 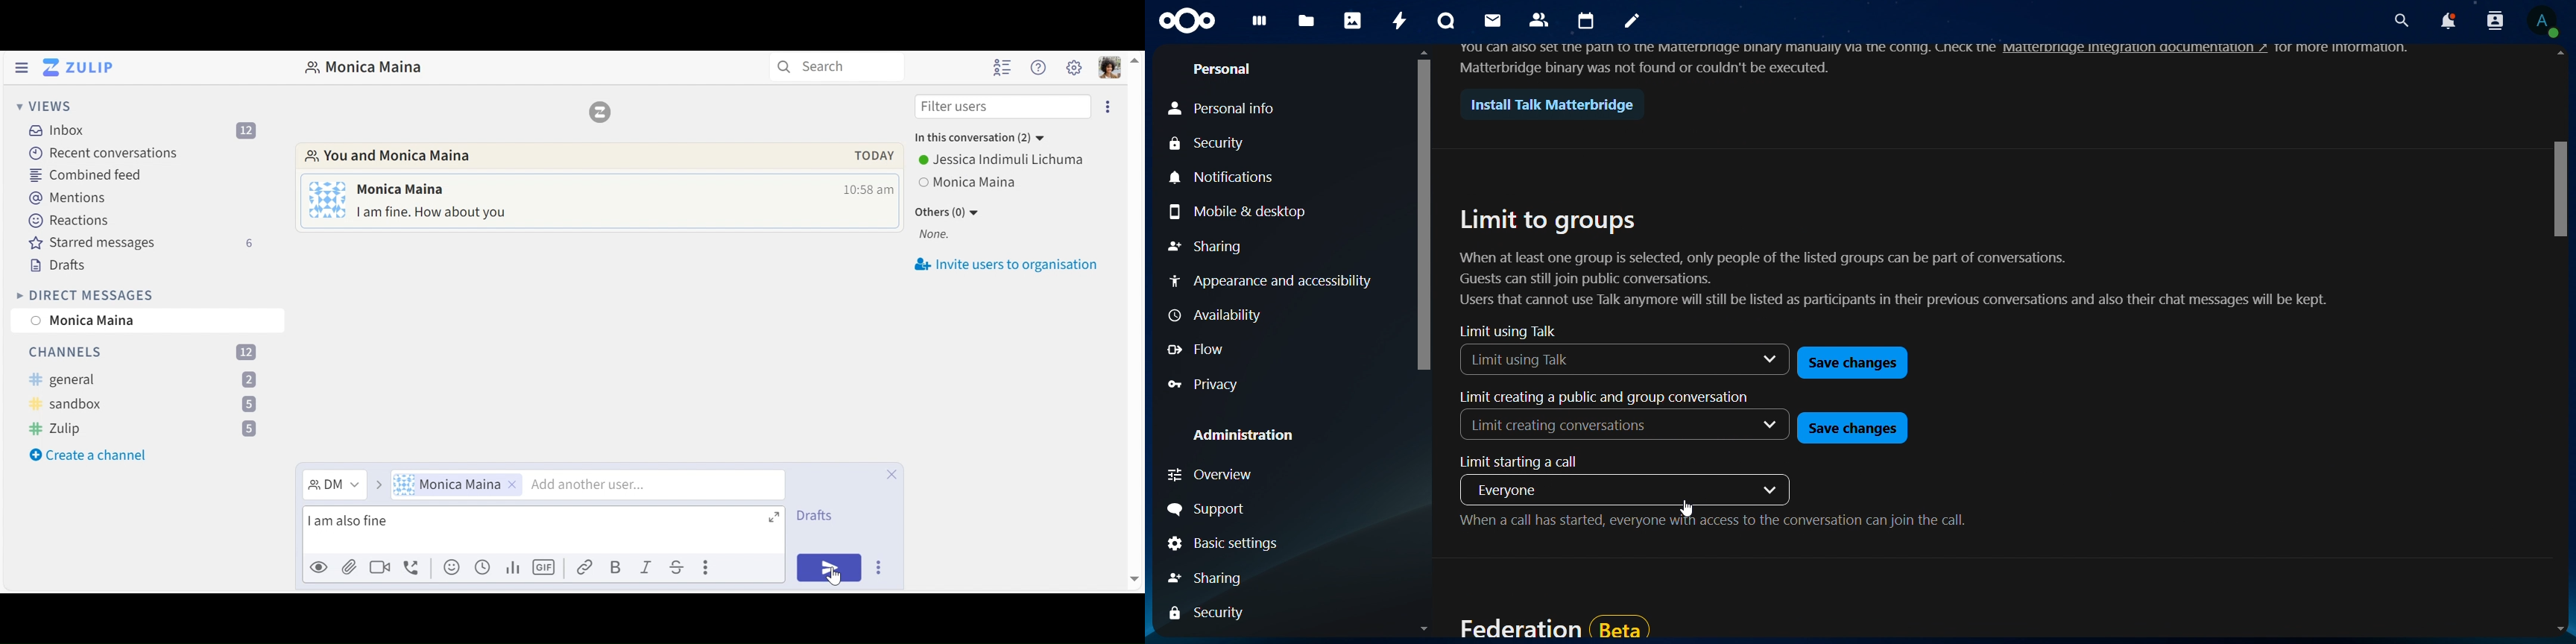 I want to click on Limit creating conversations, so click(x=1626, y=426).